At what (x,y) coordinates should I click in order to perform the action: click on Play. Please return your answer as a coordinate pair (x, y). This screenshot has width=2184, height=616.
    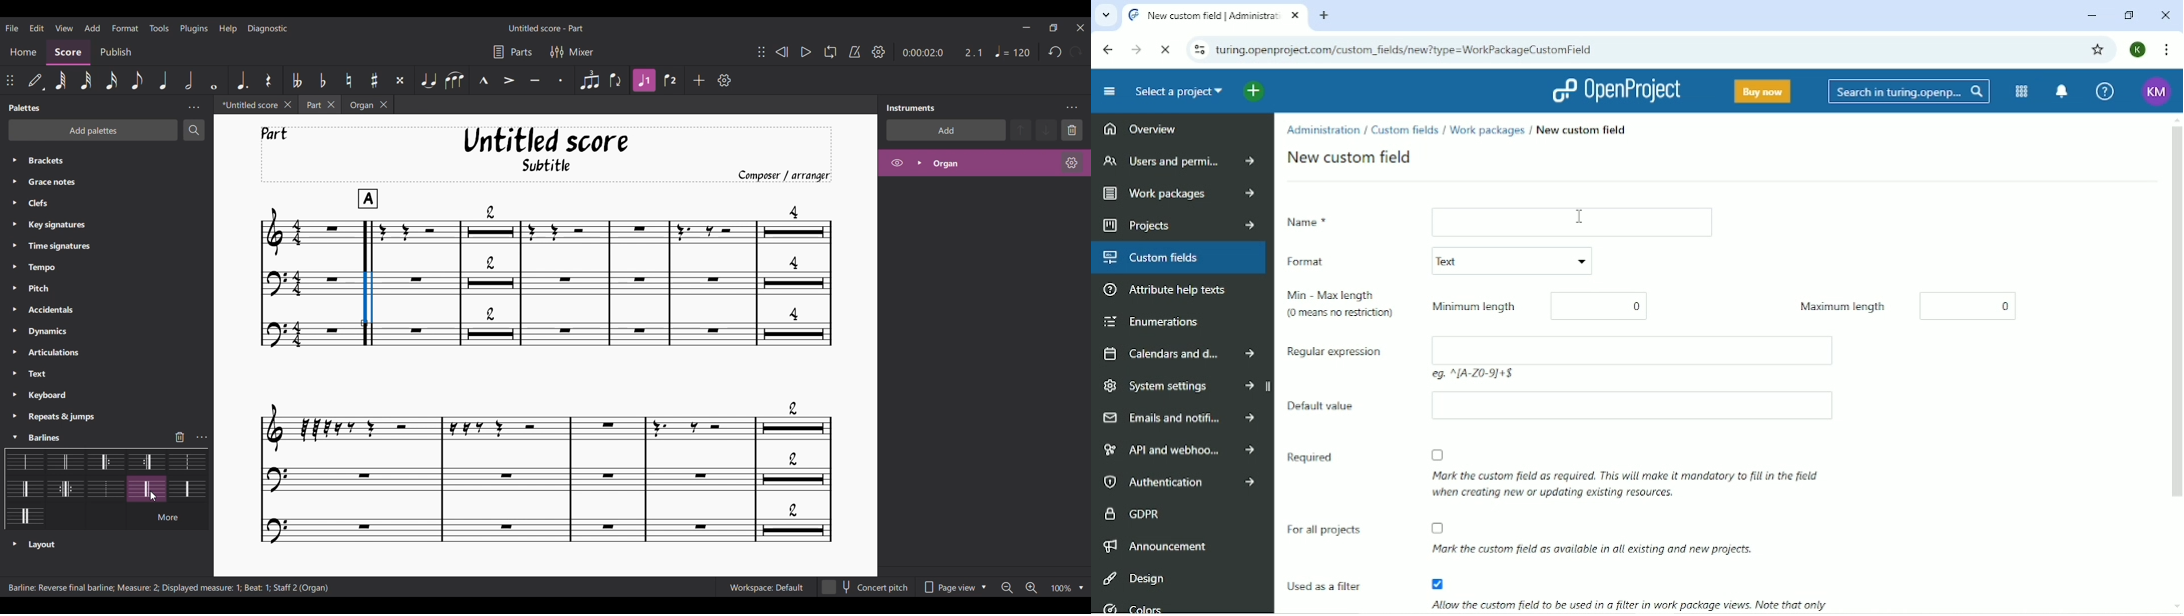
    Looking at the image, I should click on (806, 52).